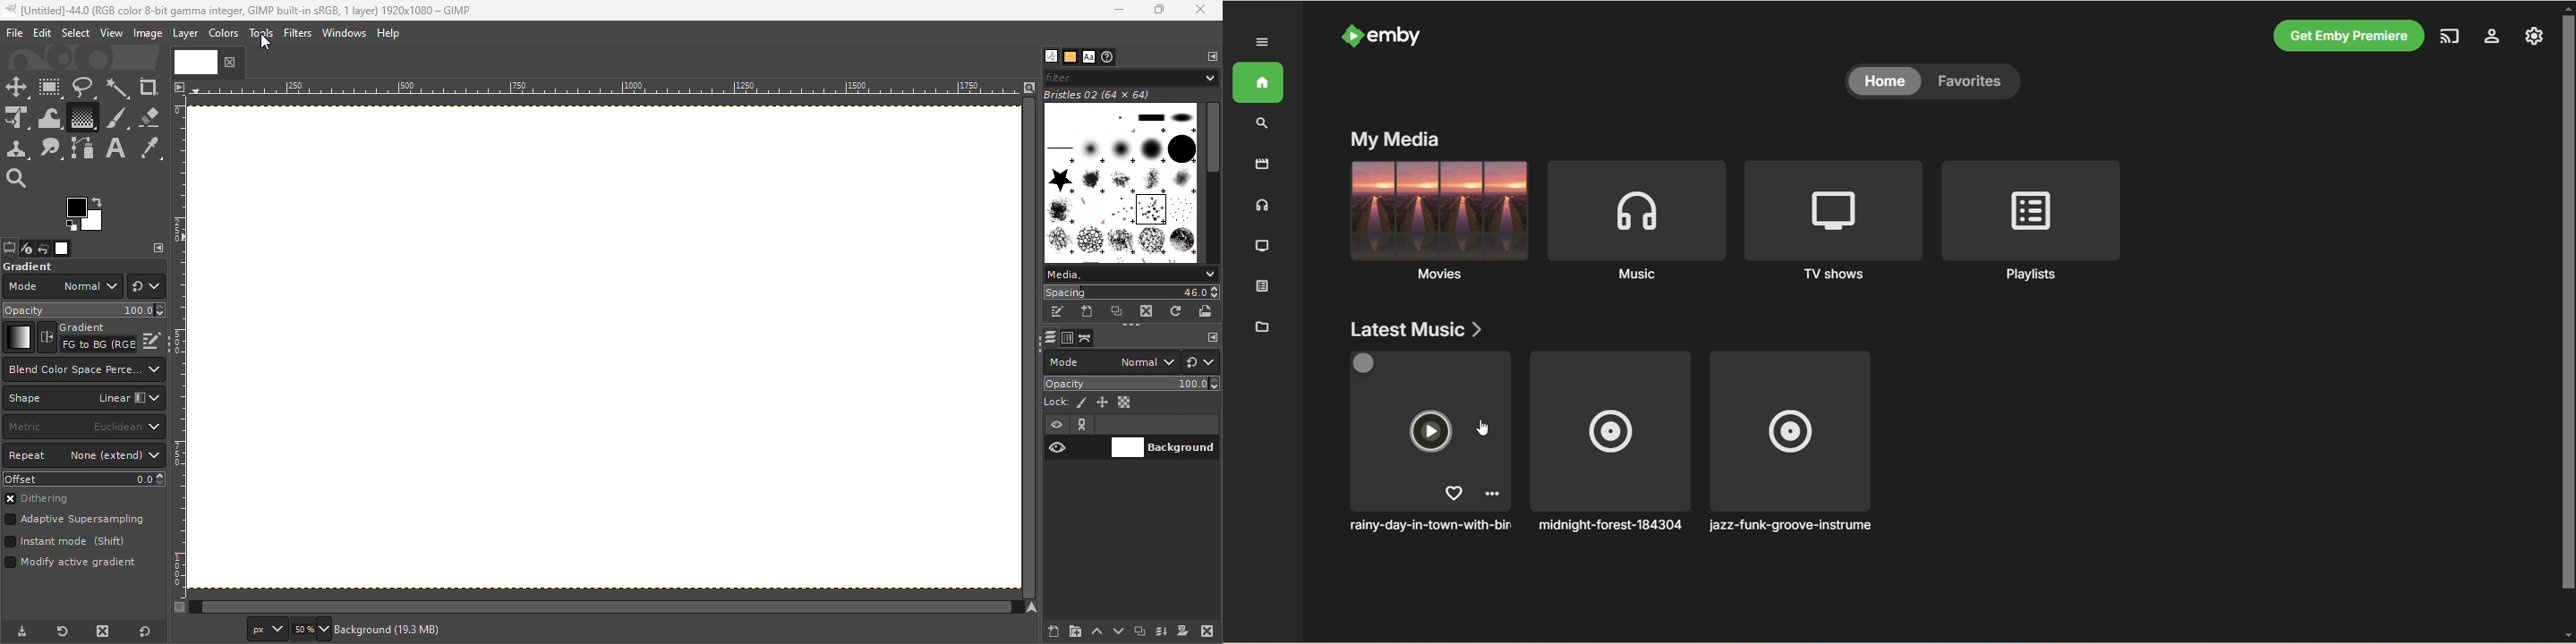 Image resolution: width=2576 pixels, height=644 pixels. I want to click on Zoom image when window size changes, so click(1029, 87).